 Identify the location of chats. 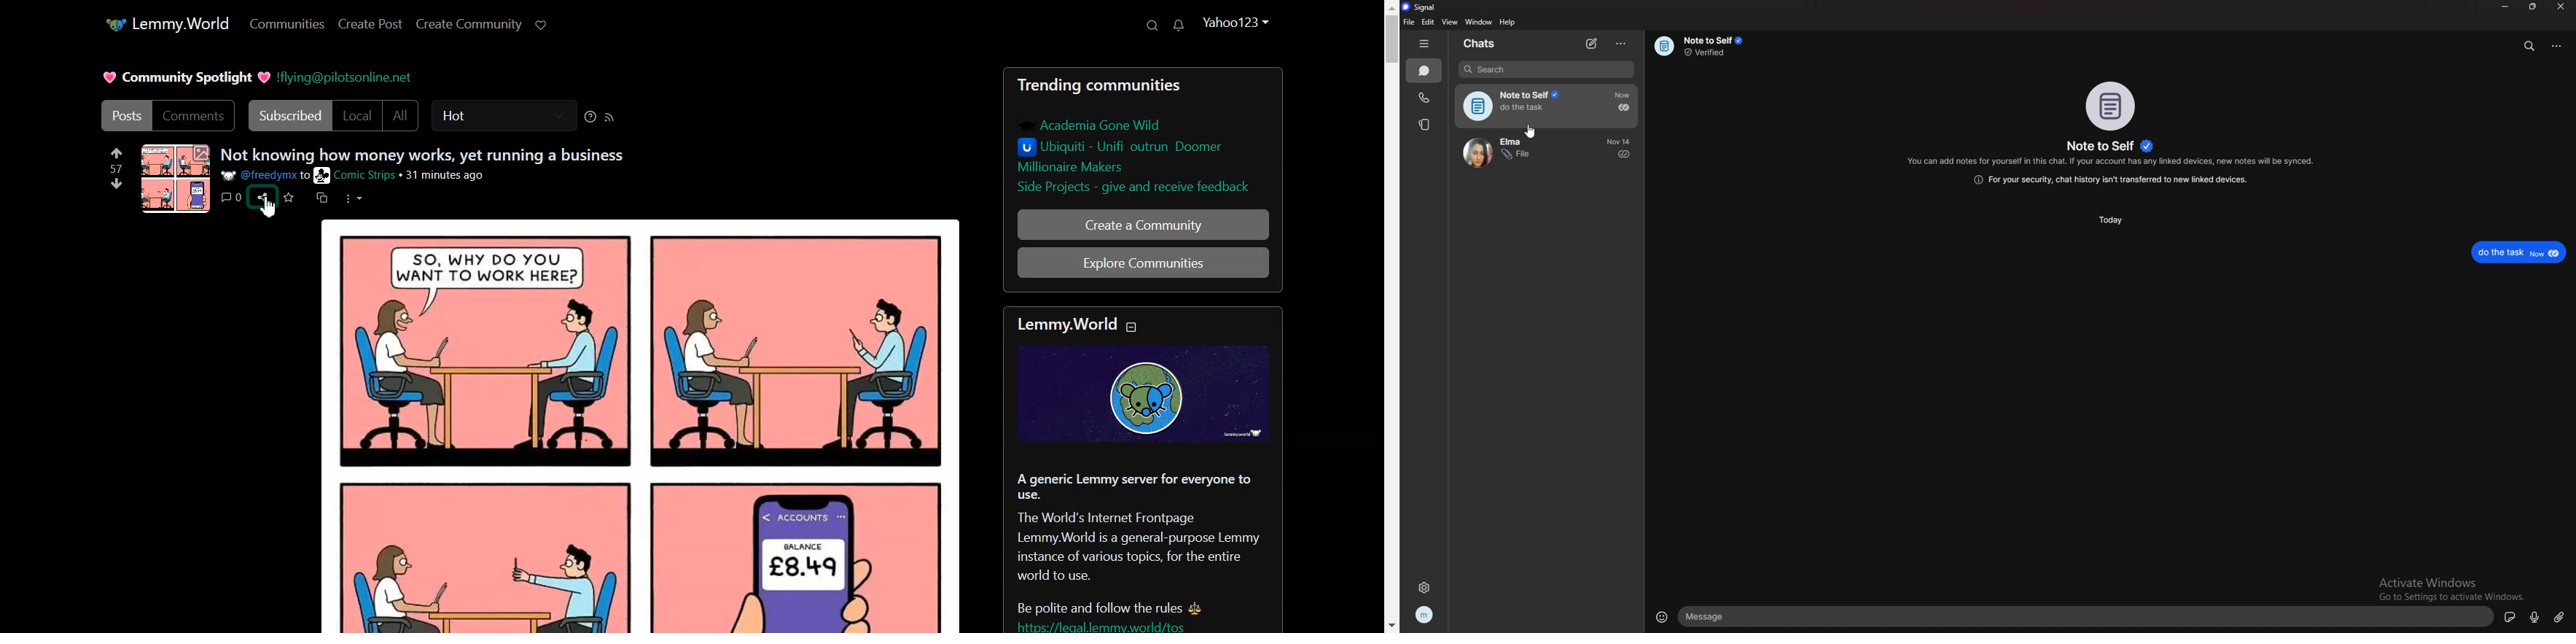
(1424, 71).